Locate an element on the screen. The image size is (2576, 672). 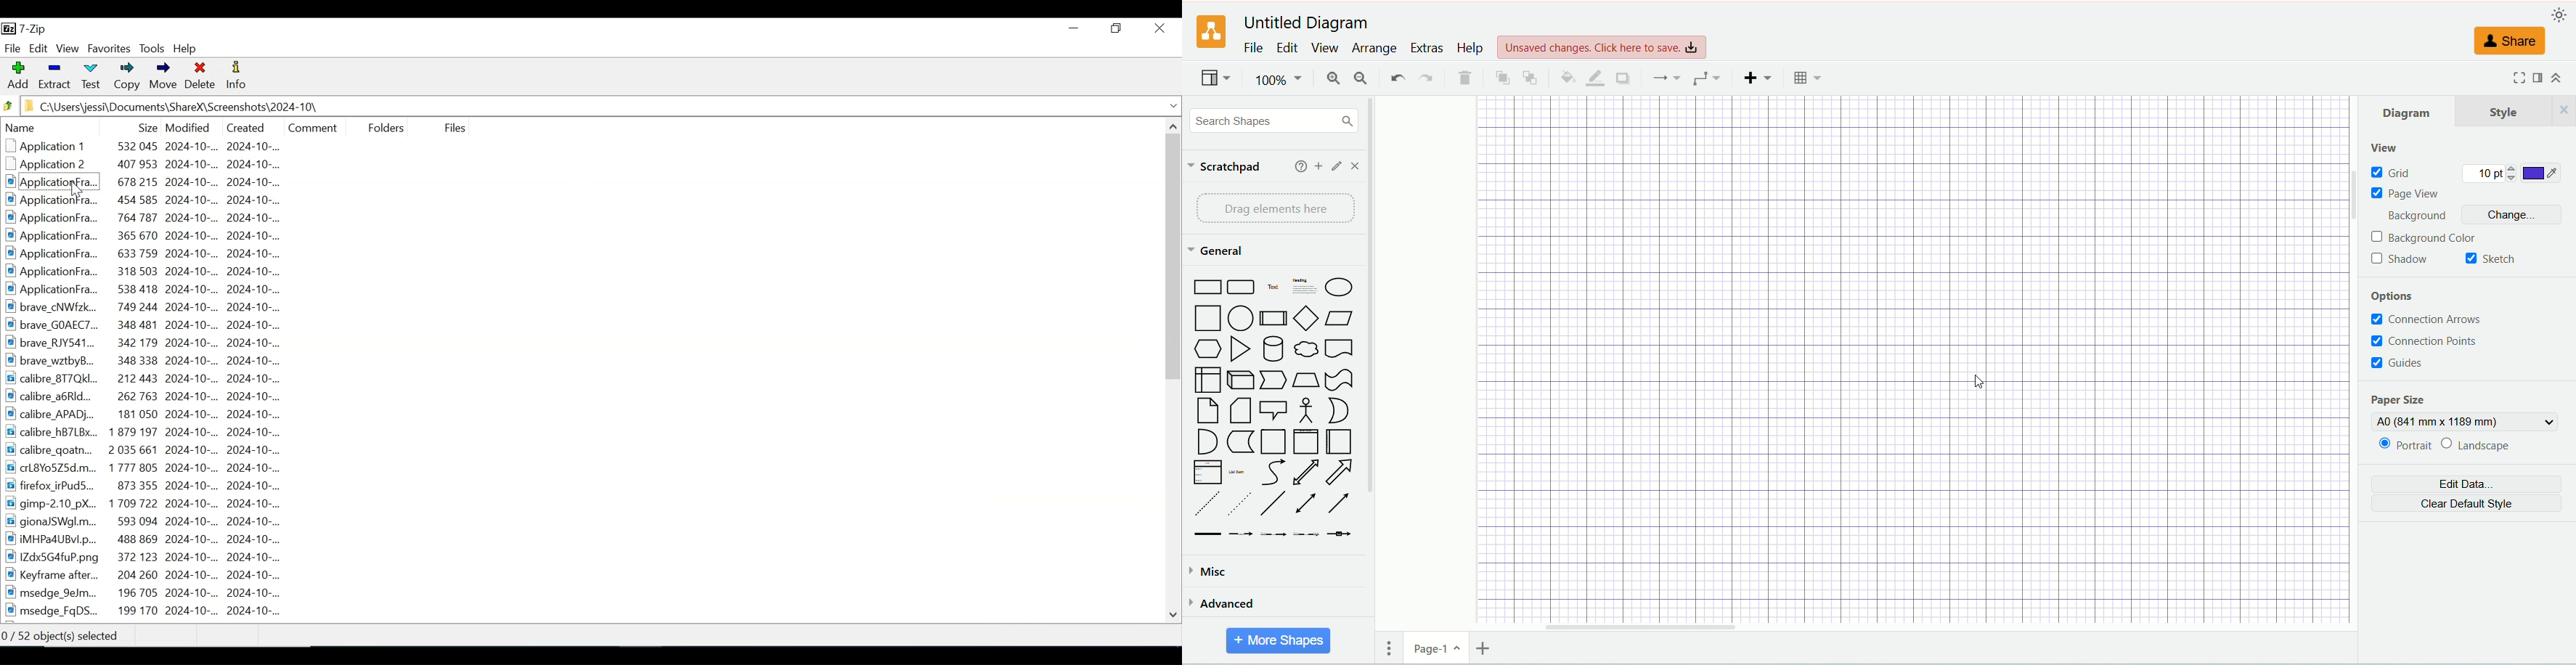
insert is located at coordinates (1757, 76).